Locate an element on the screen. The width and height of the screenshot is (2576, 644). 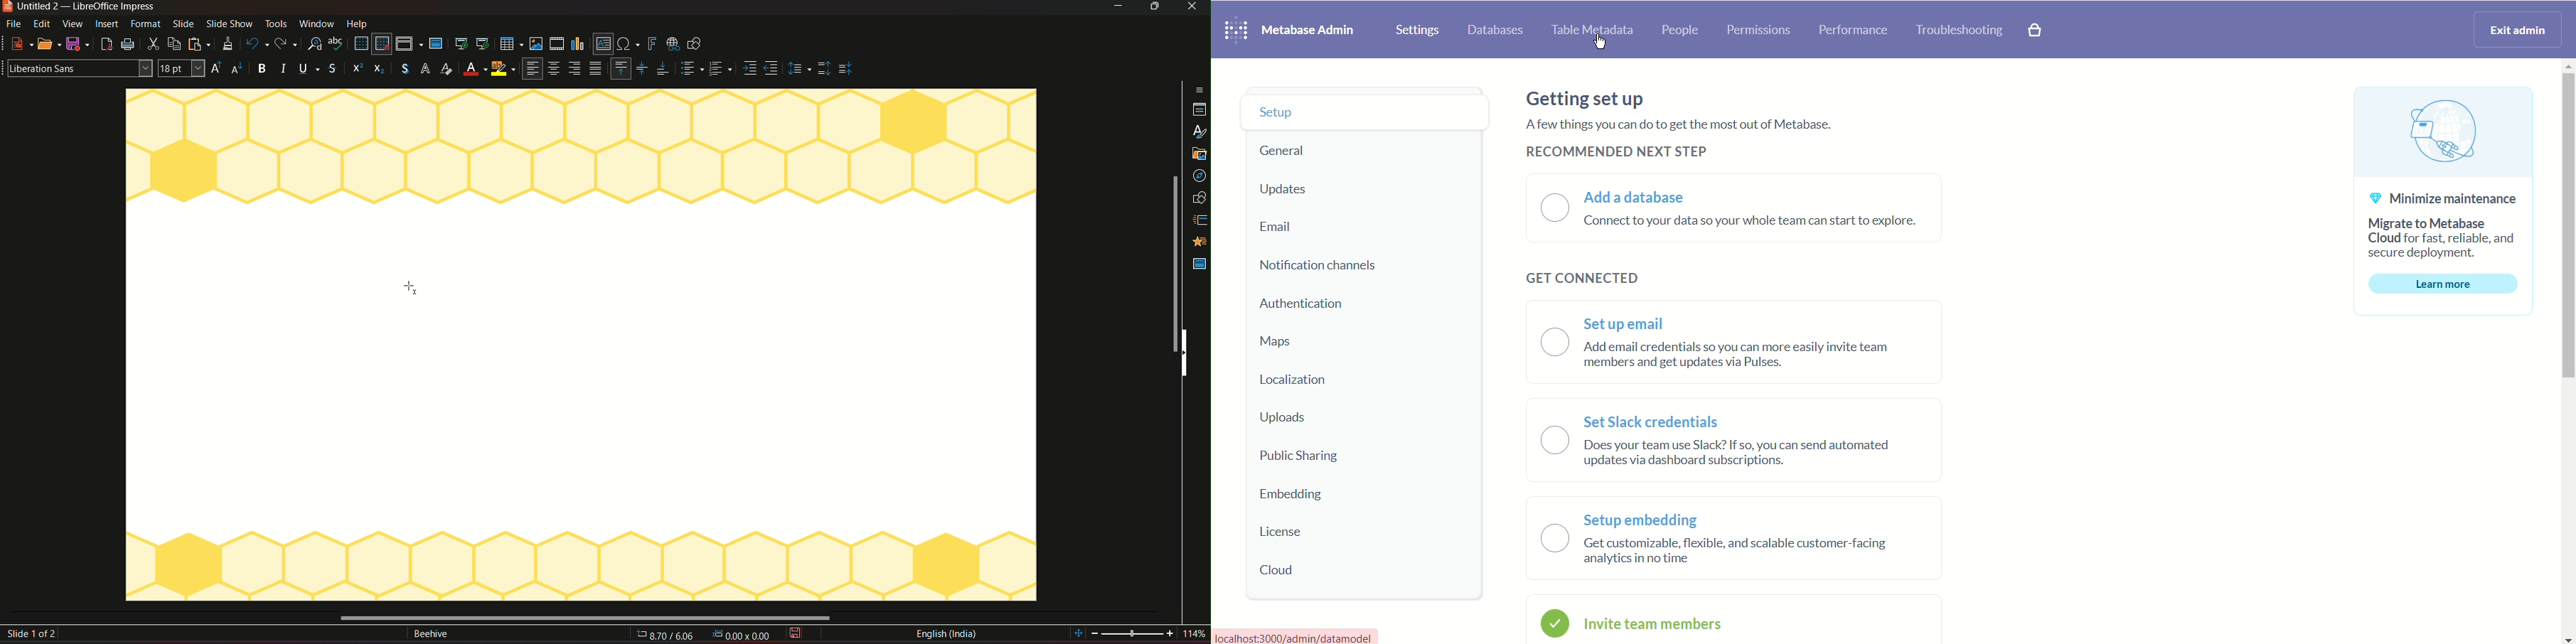
Radio button is located at coordinates (1554, 340).